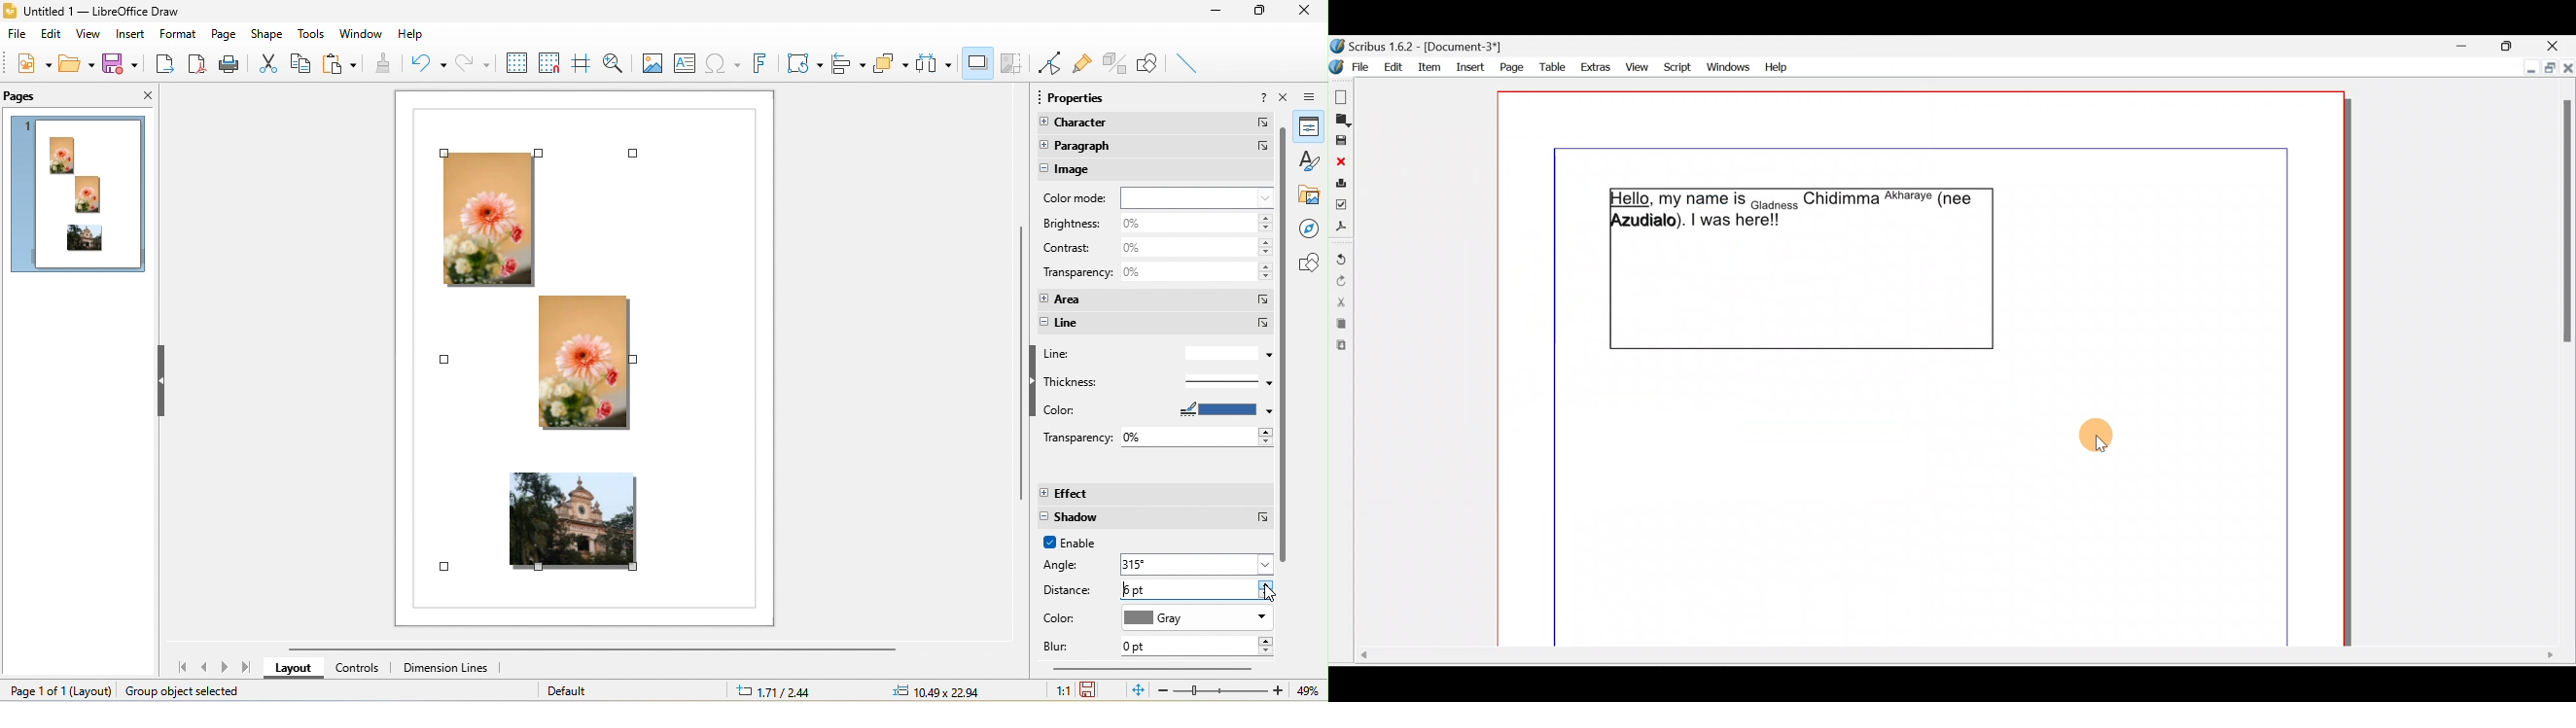 The width and height of the screenshot is (2576, 728). I want to click on export directly as pdf, so click(198, 66).